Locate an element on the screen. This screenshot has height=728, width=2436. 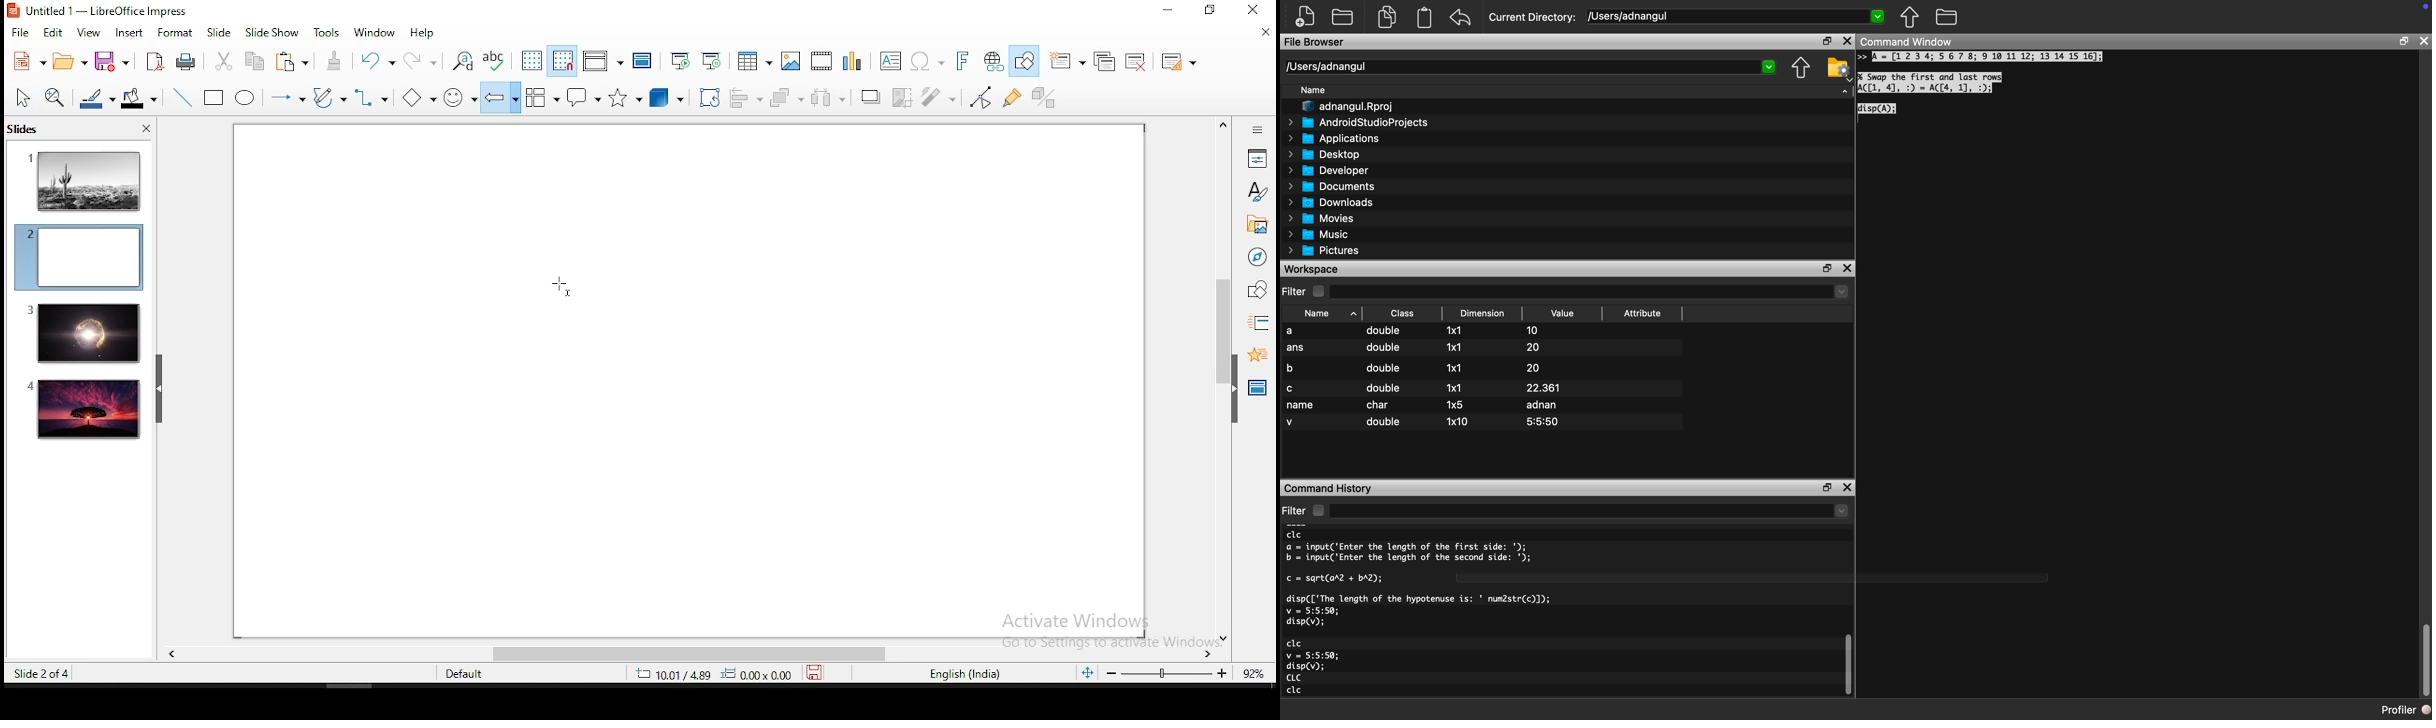
edit is located at coordinates (53, 33).